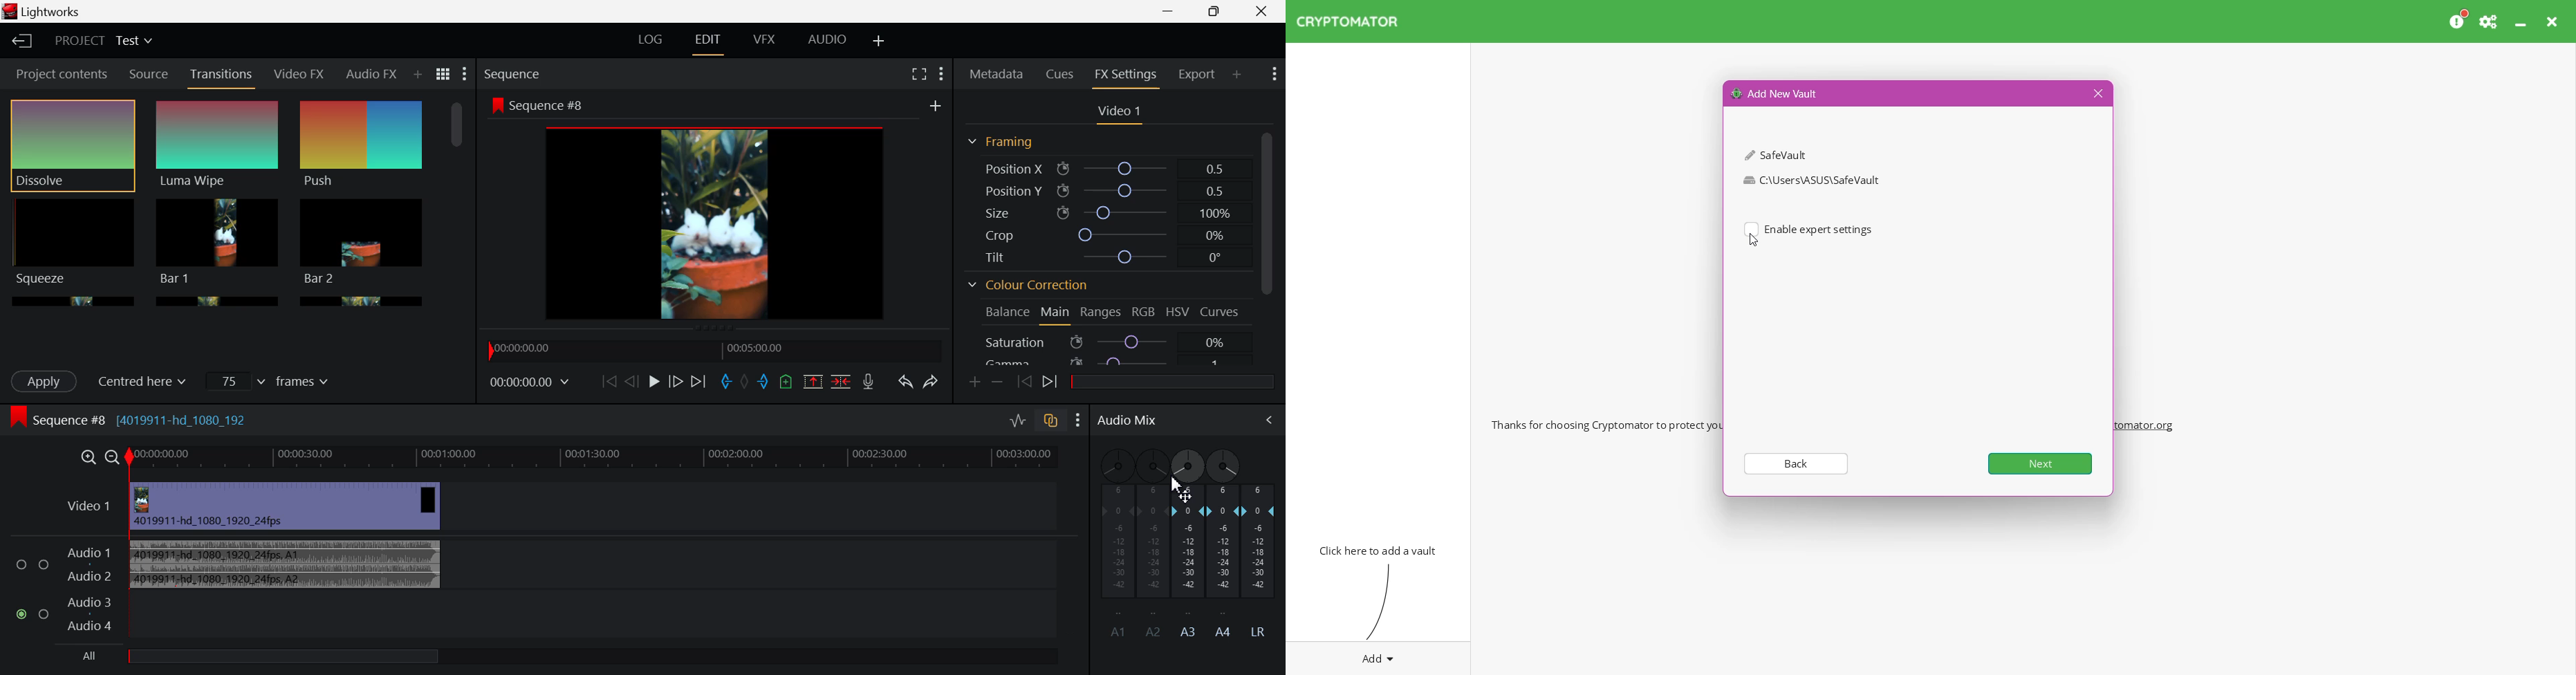 The height and width of the screenshot is (700, 2576). What do you see at coordinates (46, 381) in the screenshot?
I see `Apply` at bounding box center [46, 381].